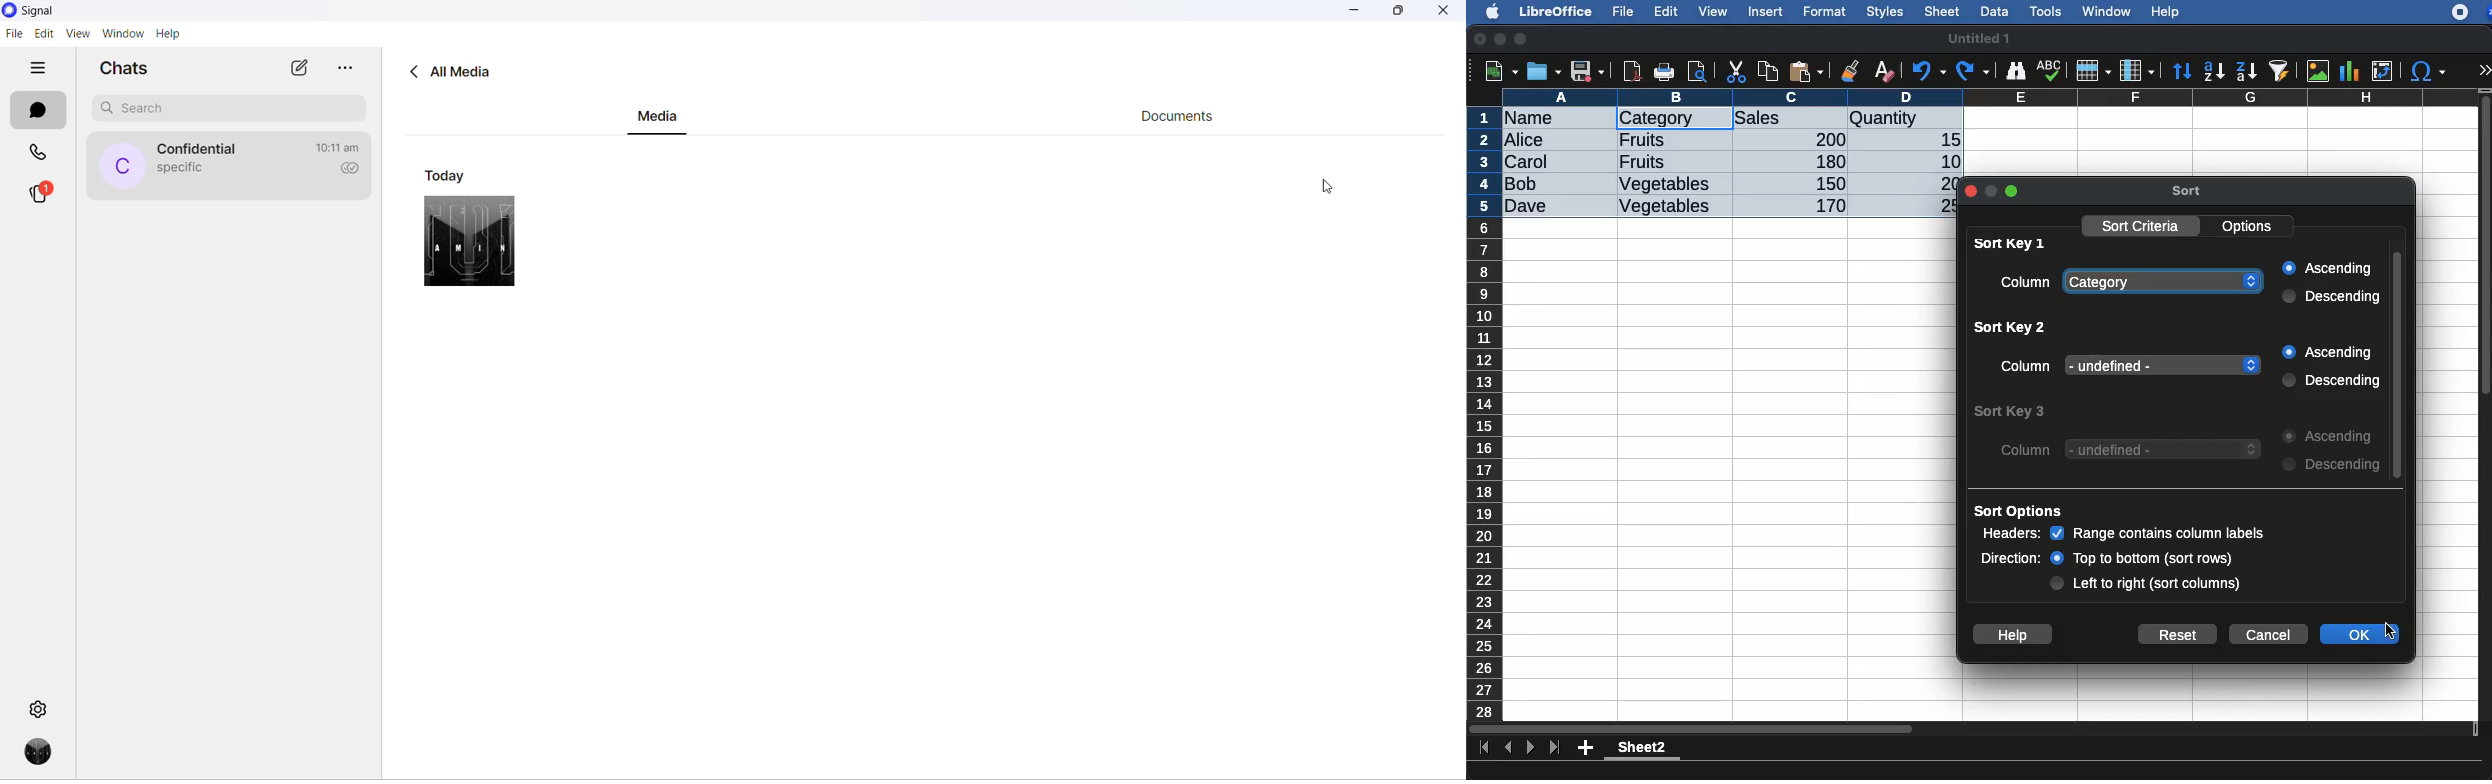  I want to click on previous sheet, so click(1510, 748).